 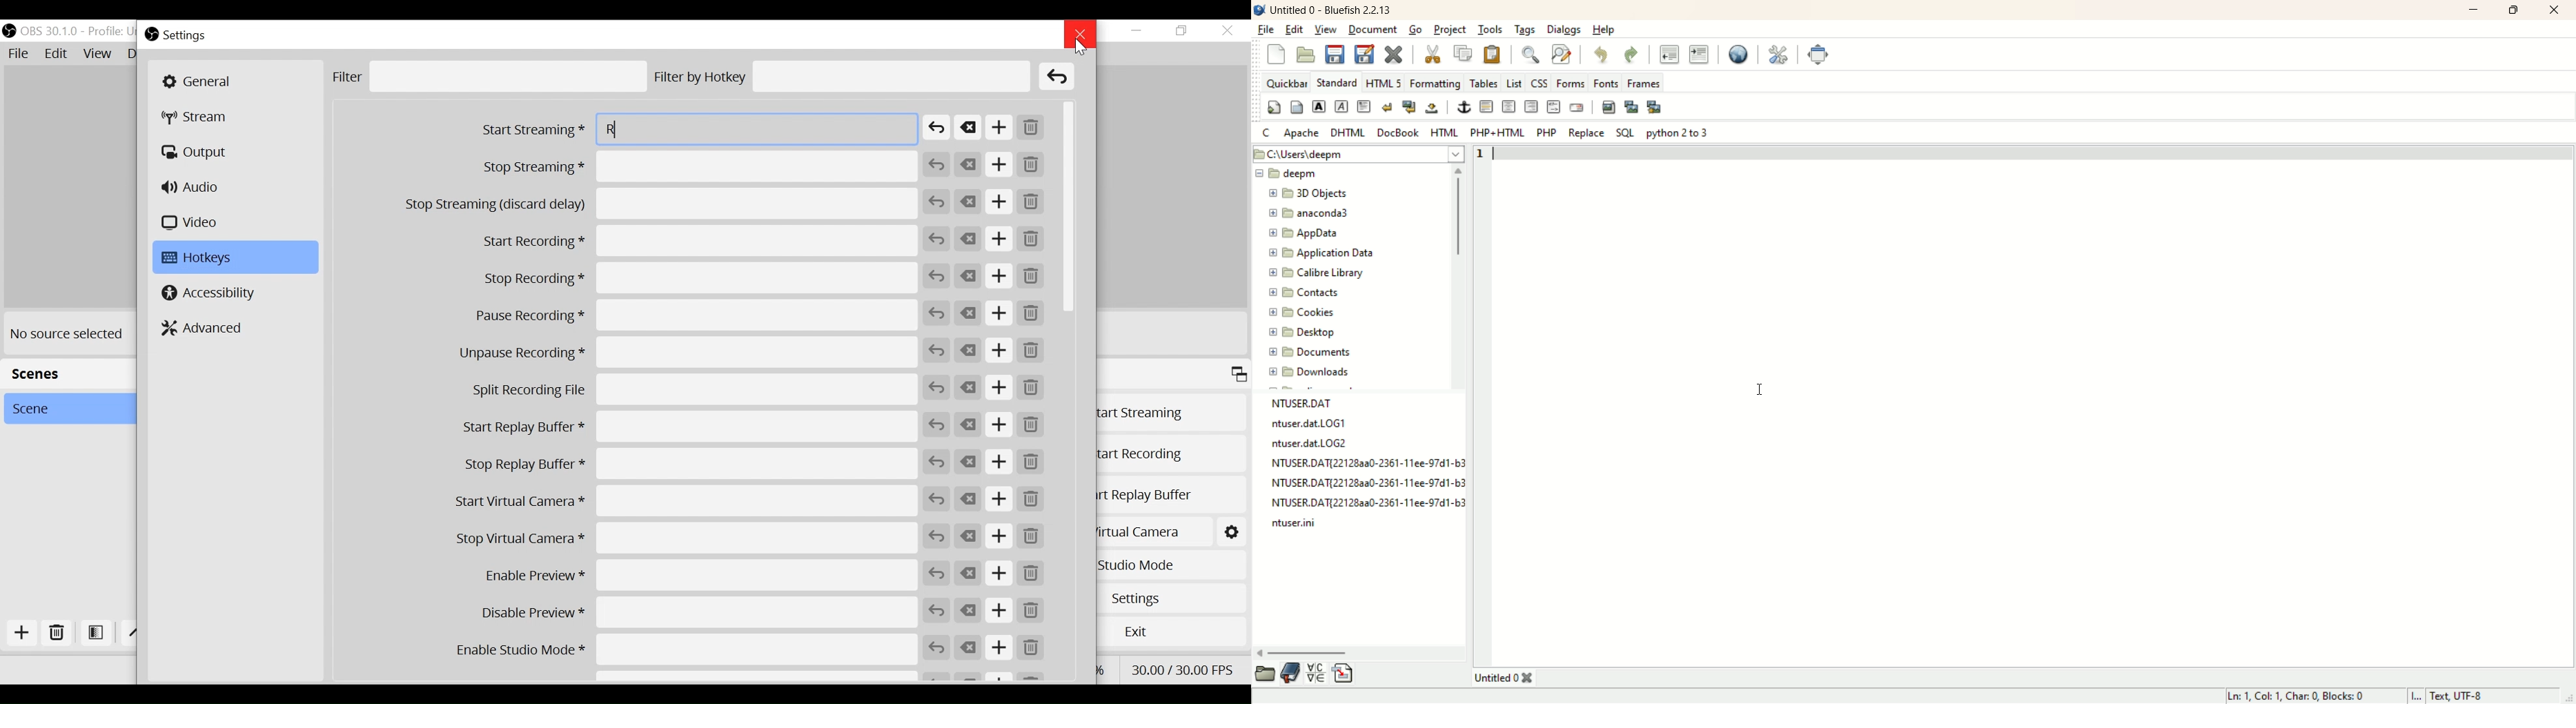 What do you see at coordinates (686, 575) in the screenshot?
I see `Enable Preview` at bounding box center [686, 575].